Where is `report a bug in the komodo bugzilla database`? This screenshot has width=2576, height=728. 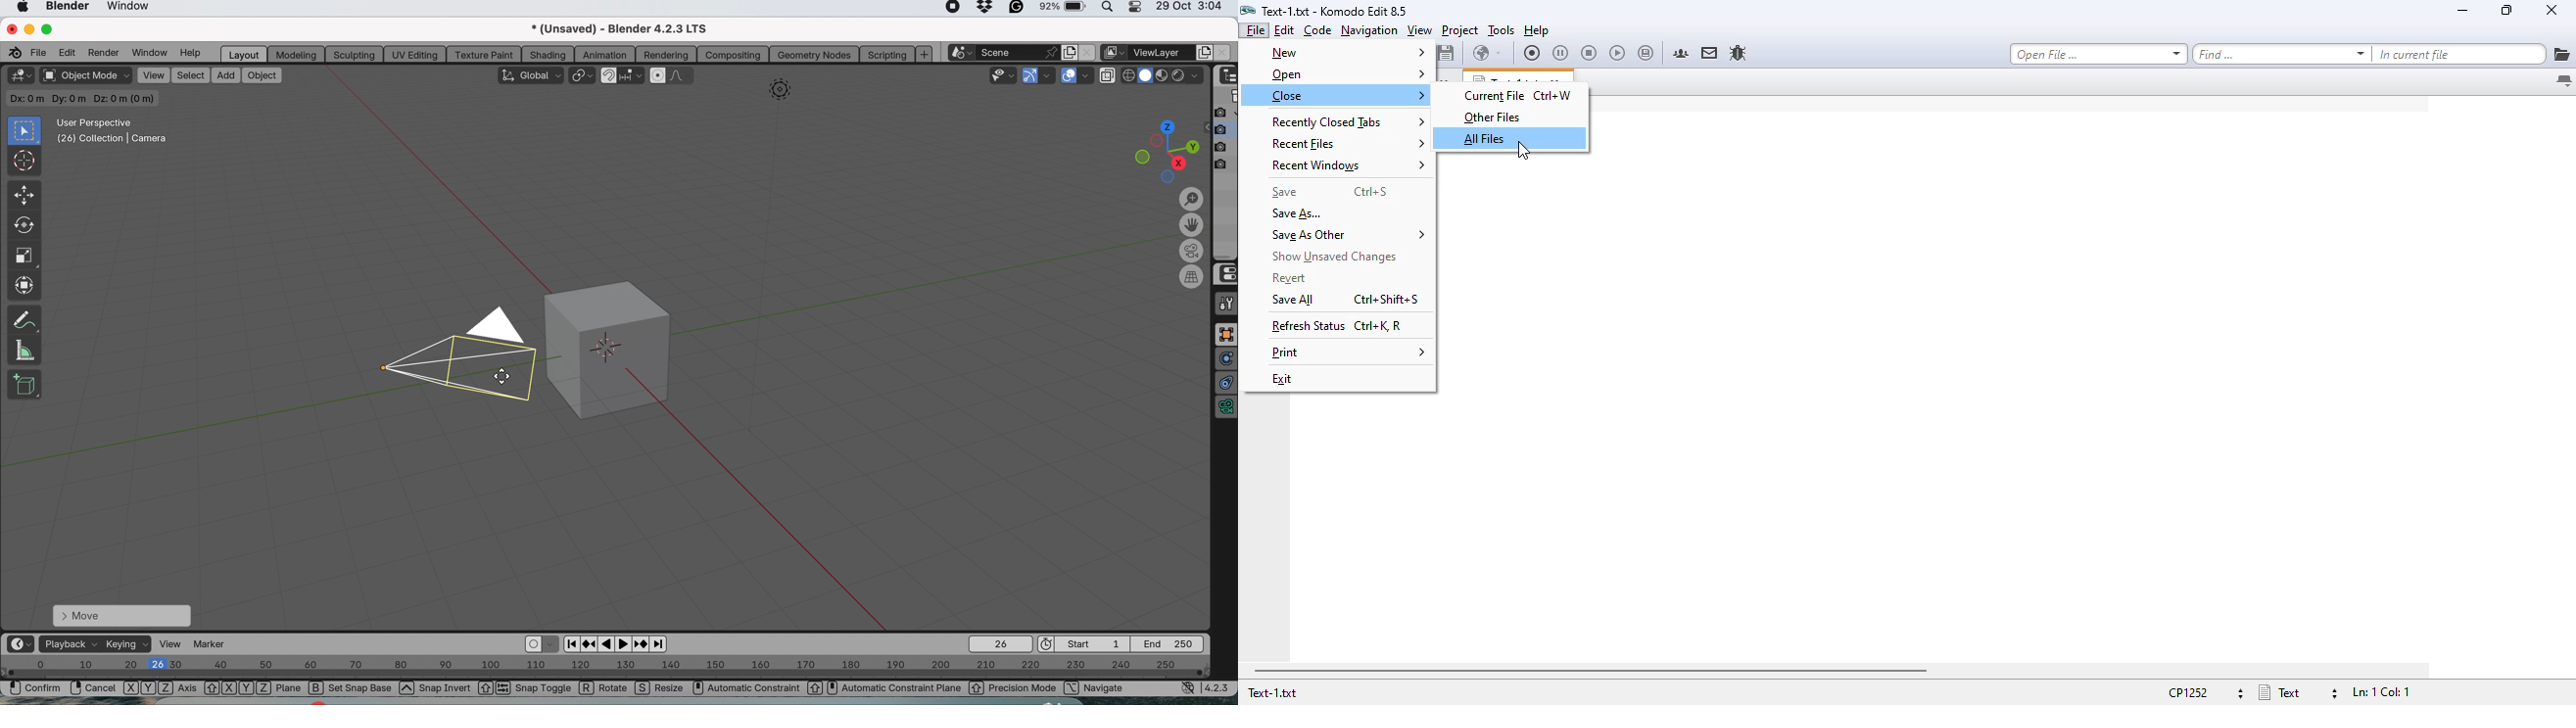 report a bug in the komodo bugzilla database is located at coordinates (1738, 53).